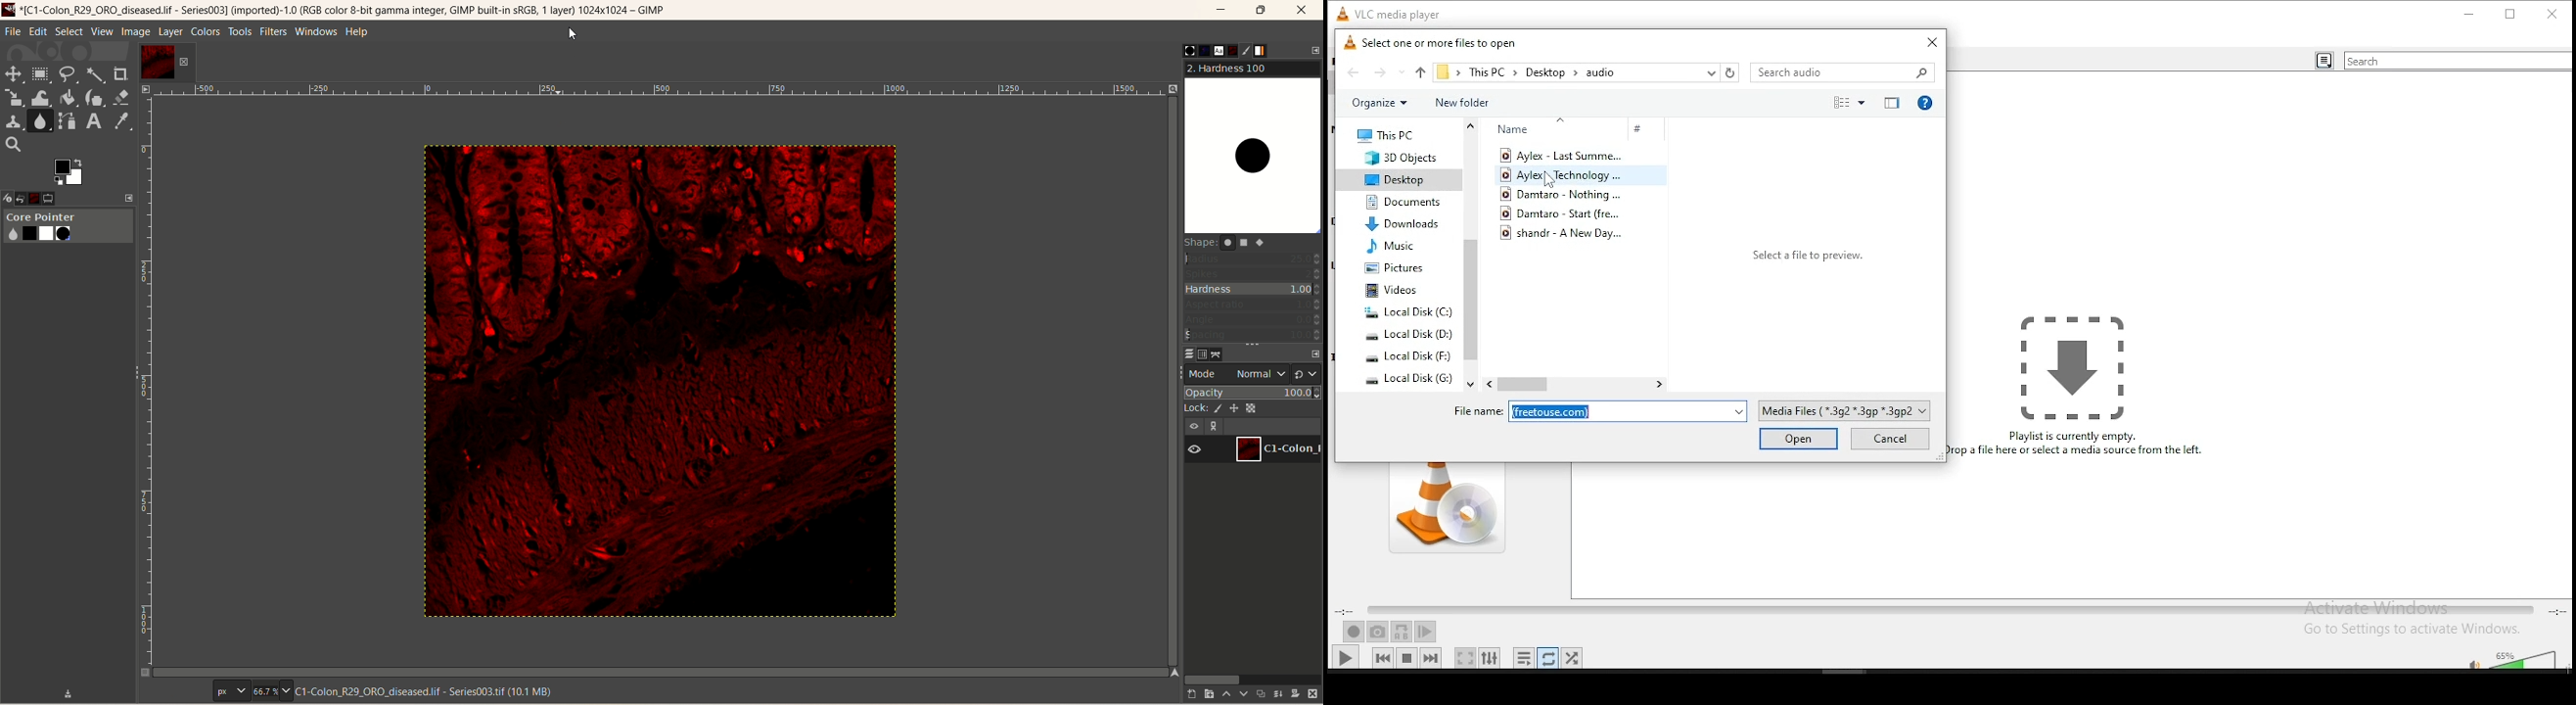 Image resolution: width=2576 pixels, height=728 pixels. Describe the element at coordinates (1888, 441) in the screenshot. I see `cancel` at that location.